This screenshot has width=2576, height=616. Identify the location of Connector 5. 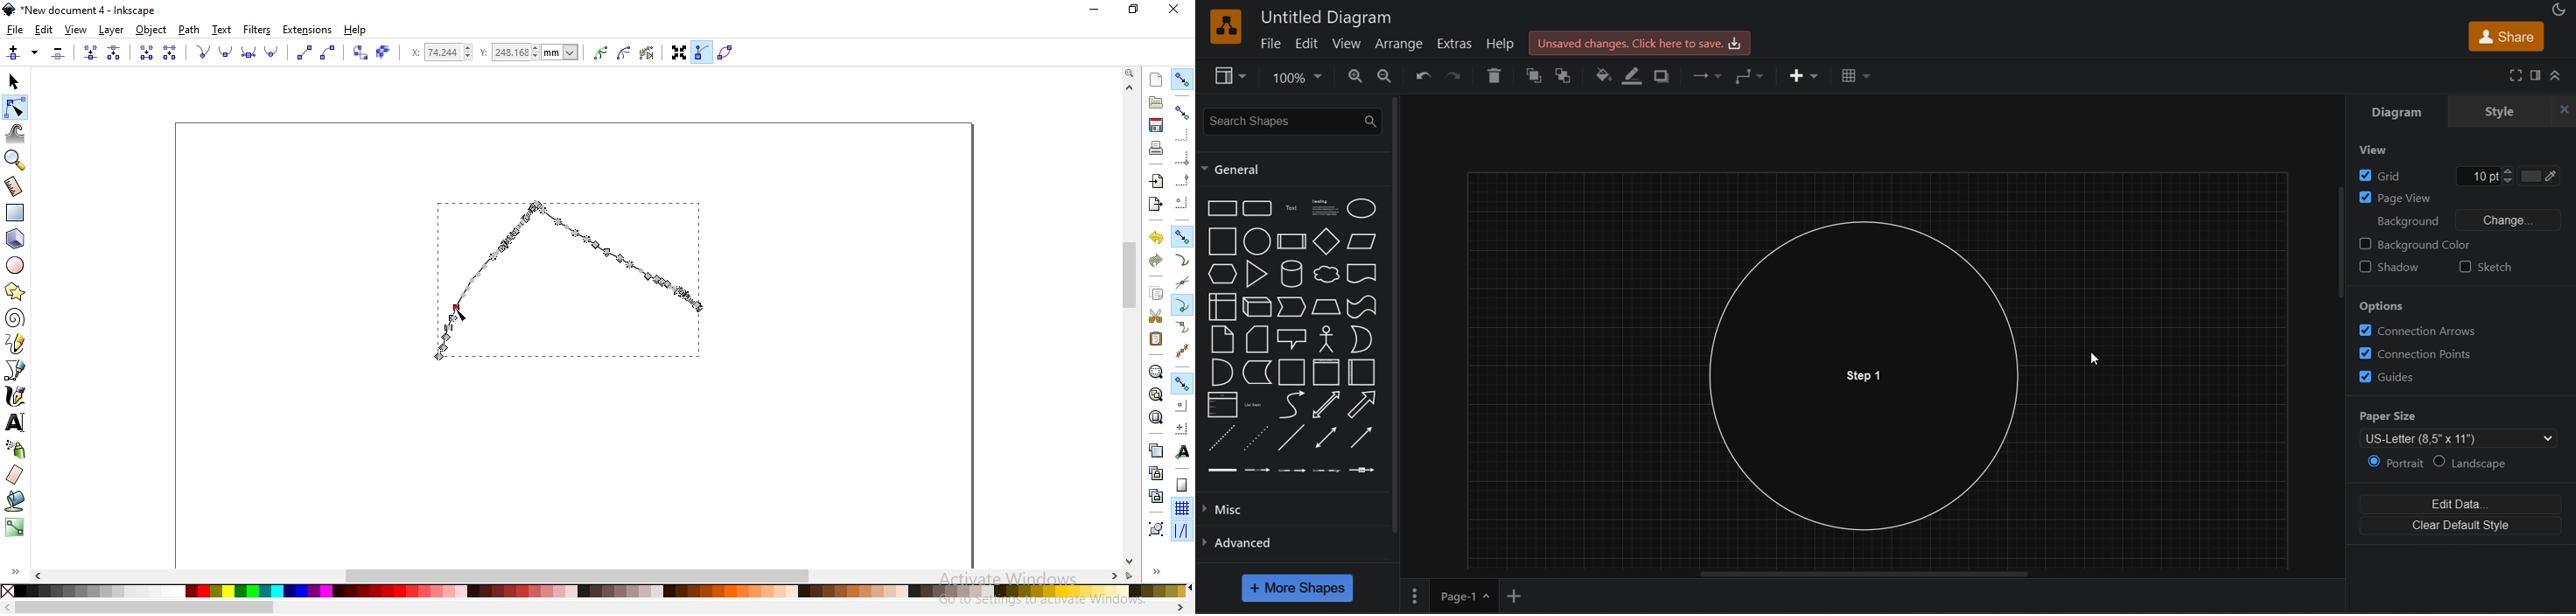
(1361, 470).